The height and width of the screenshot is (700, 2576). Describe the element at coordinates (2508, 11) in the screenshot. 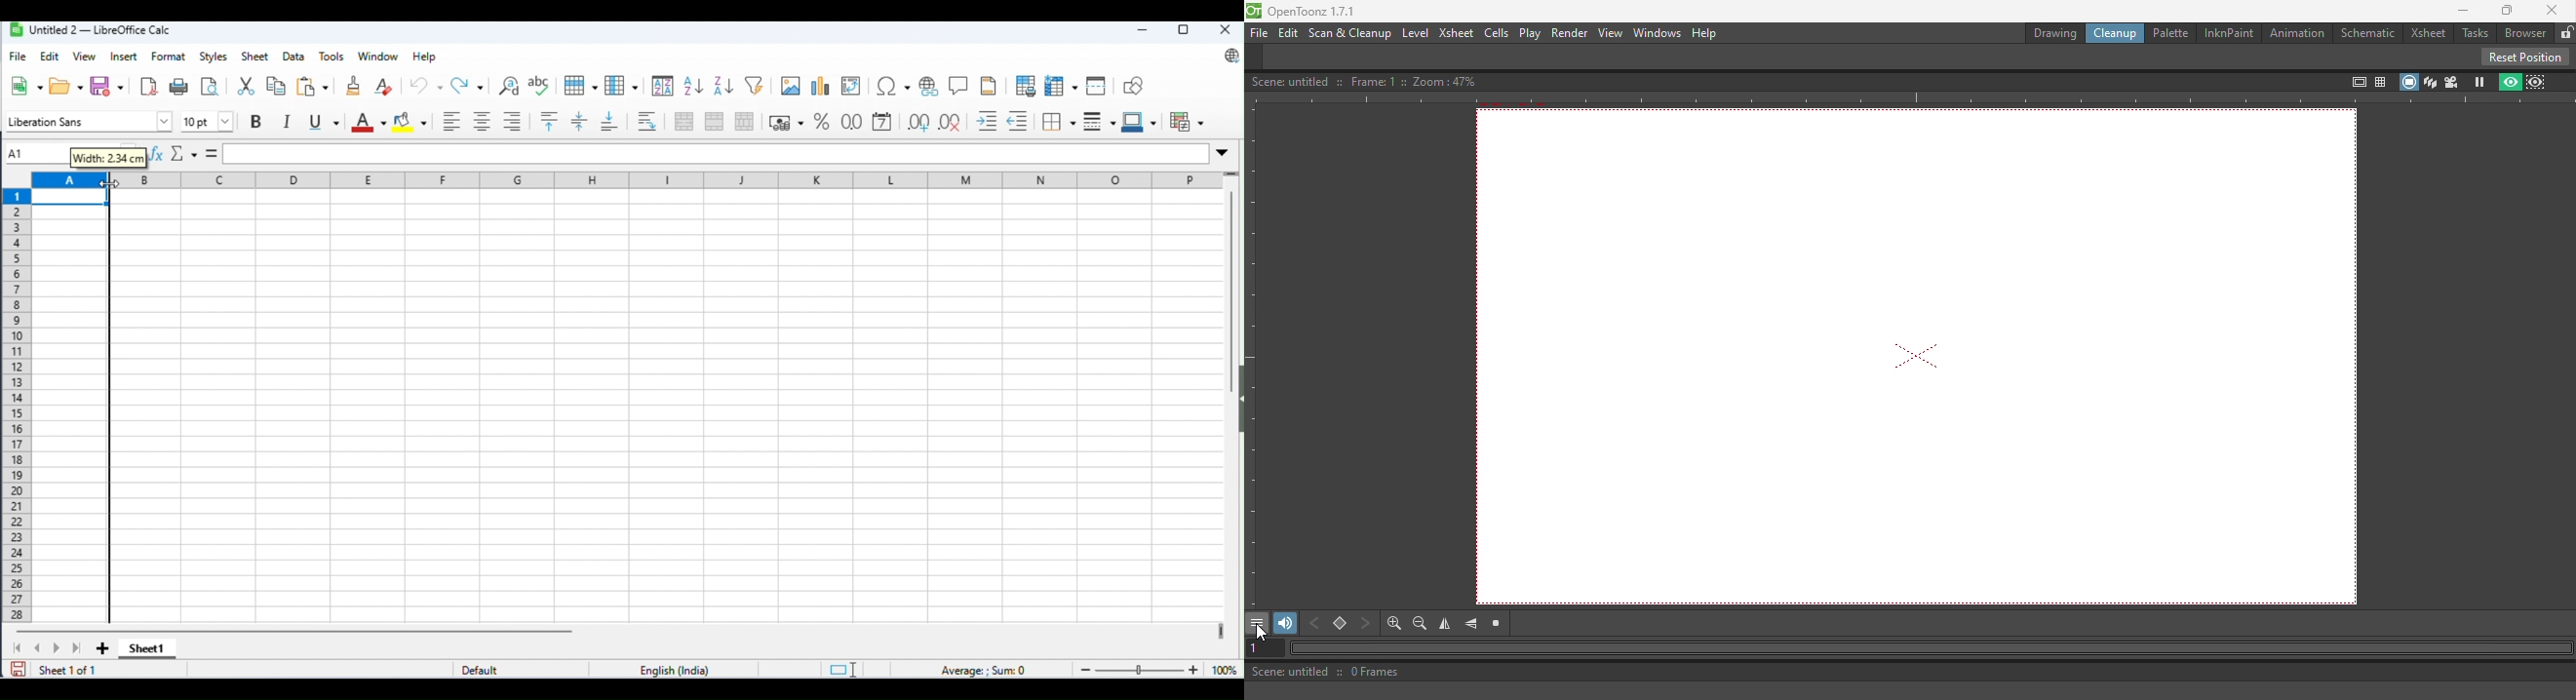

I see `Maximize` at that location.